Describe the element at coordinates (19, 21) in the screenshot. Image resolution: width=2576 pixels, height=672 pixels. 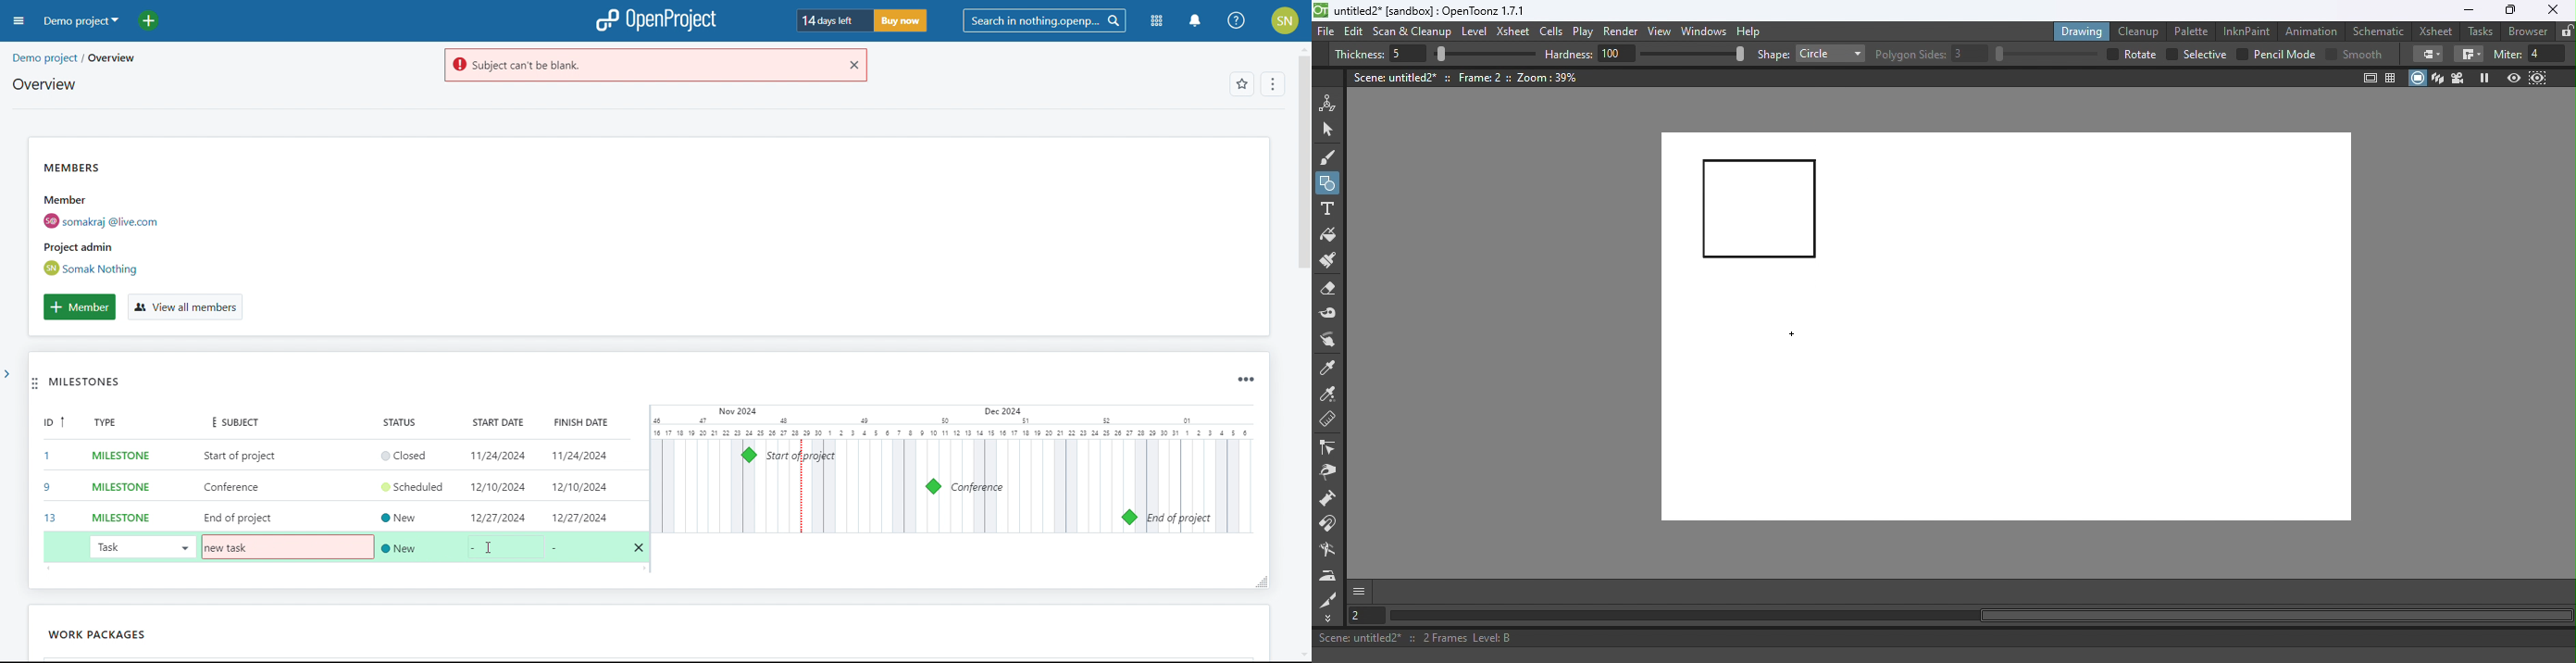
I see `open sidebar menu` at that location.